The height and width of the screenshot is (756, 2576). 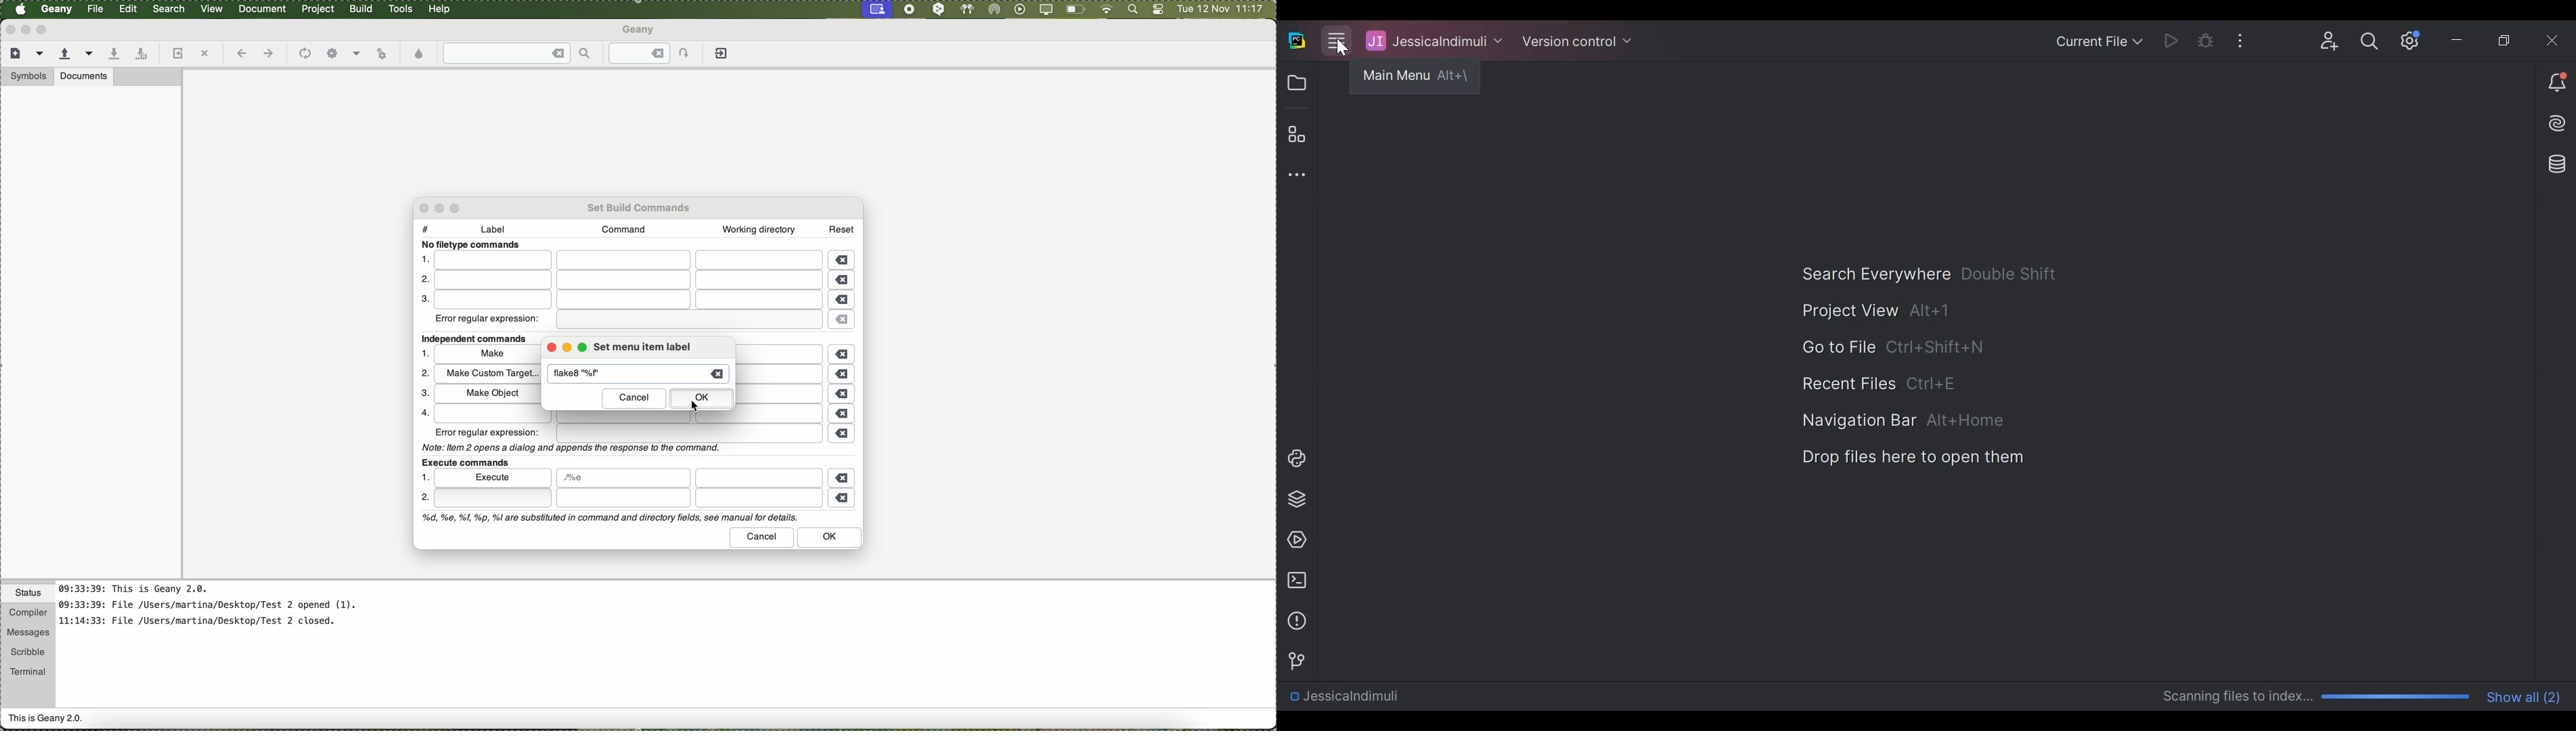 What do you see at coordinates (1017, 9) in the screenshot?
I see `play` at bounding box center [1017, 9].